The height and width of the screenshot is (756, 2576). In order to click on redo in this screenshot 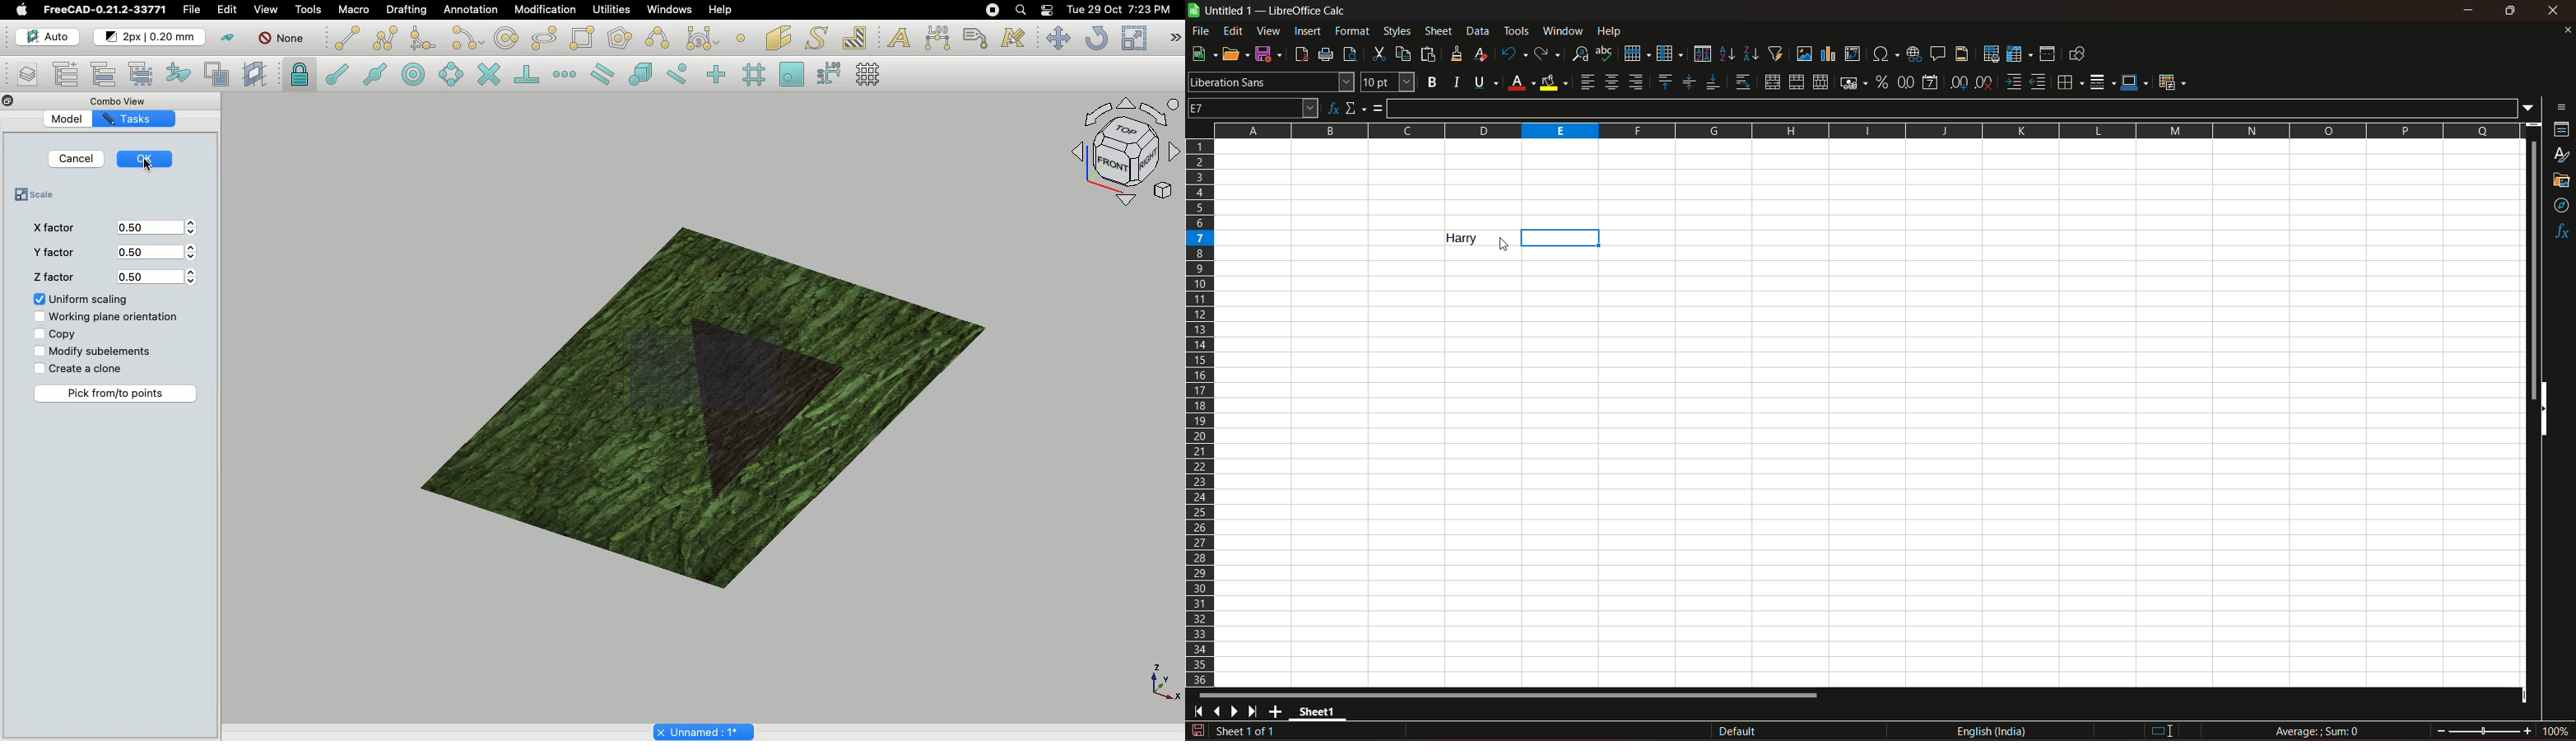, I will do `click(1548, 52)`.